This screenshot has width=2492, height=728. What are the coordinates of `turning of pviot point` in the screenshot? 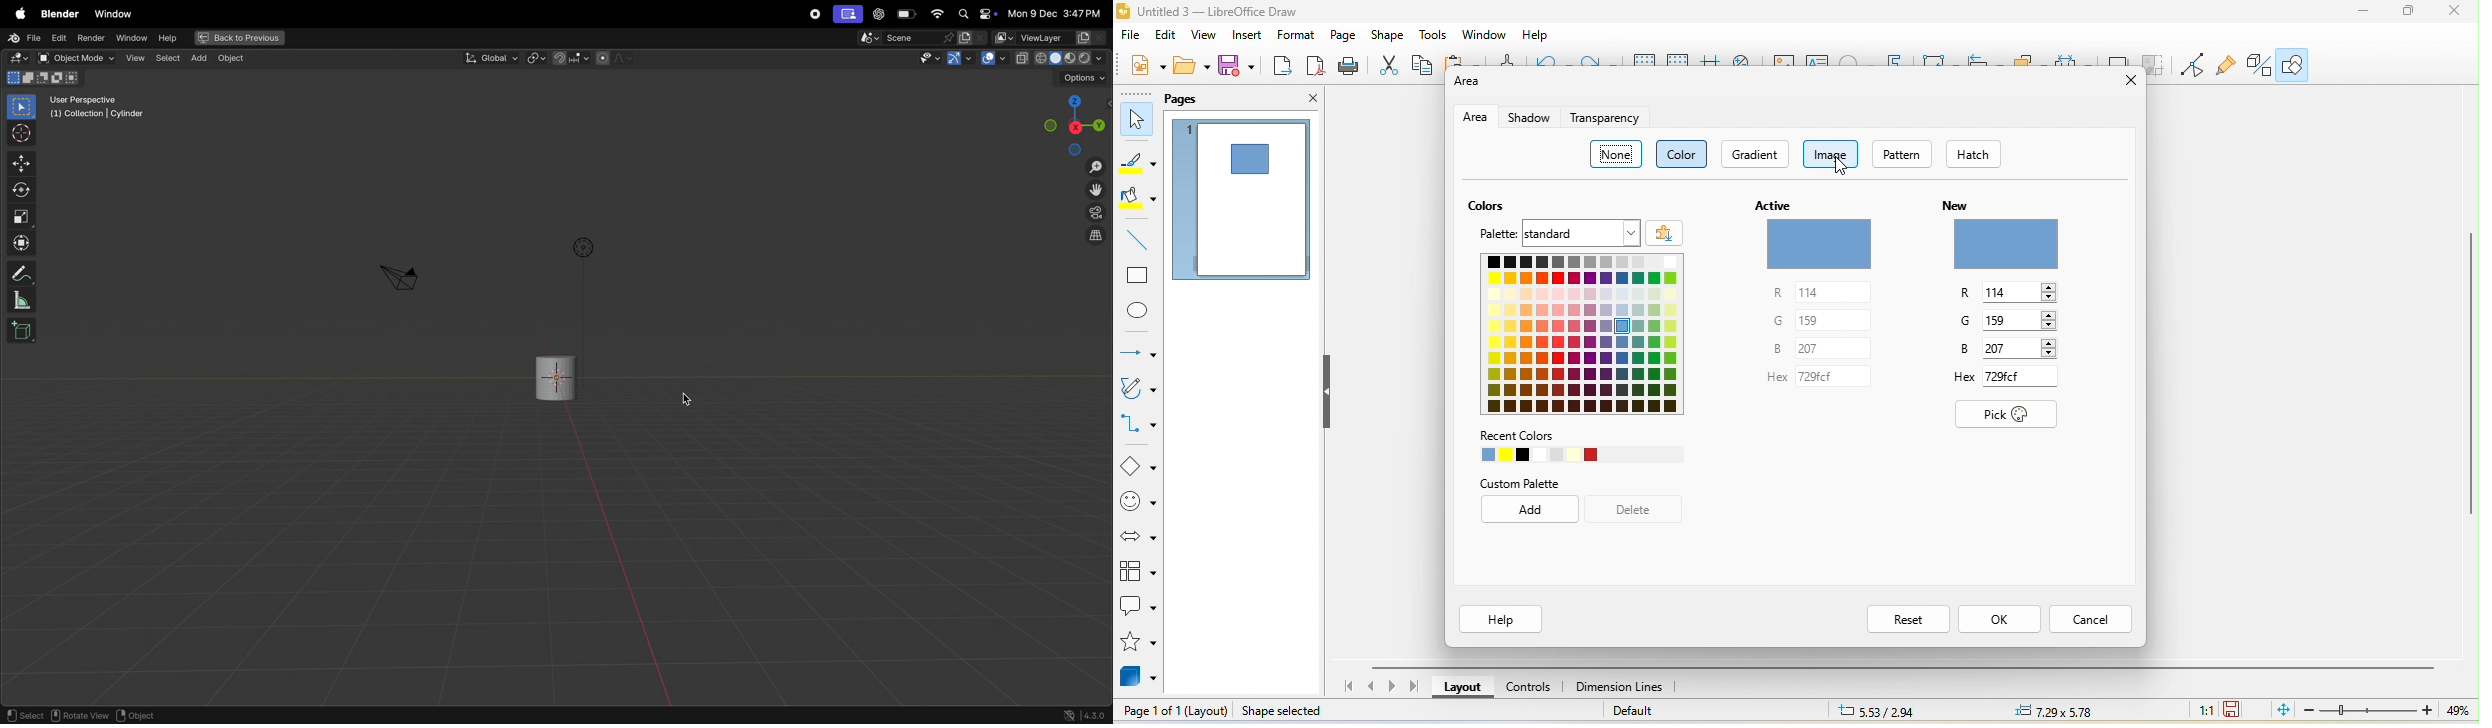 It's located at (537, 57).